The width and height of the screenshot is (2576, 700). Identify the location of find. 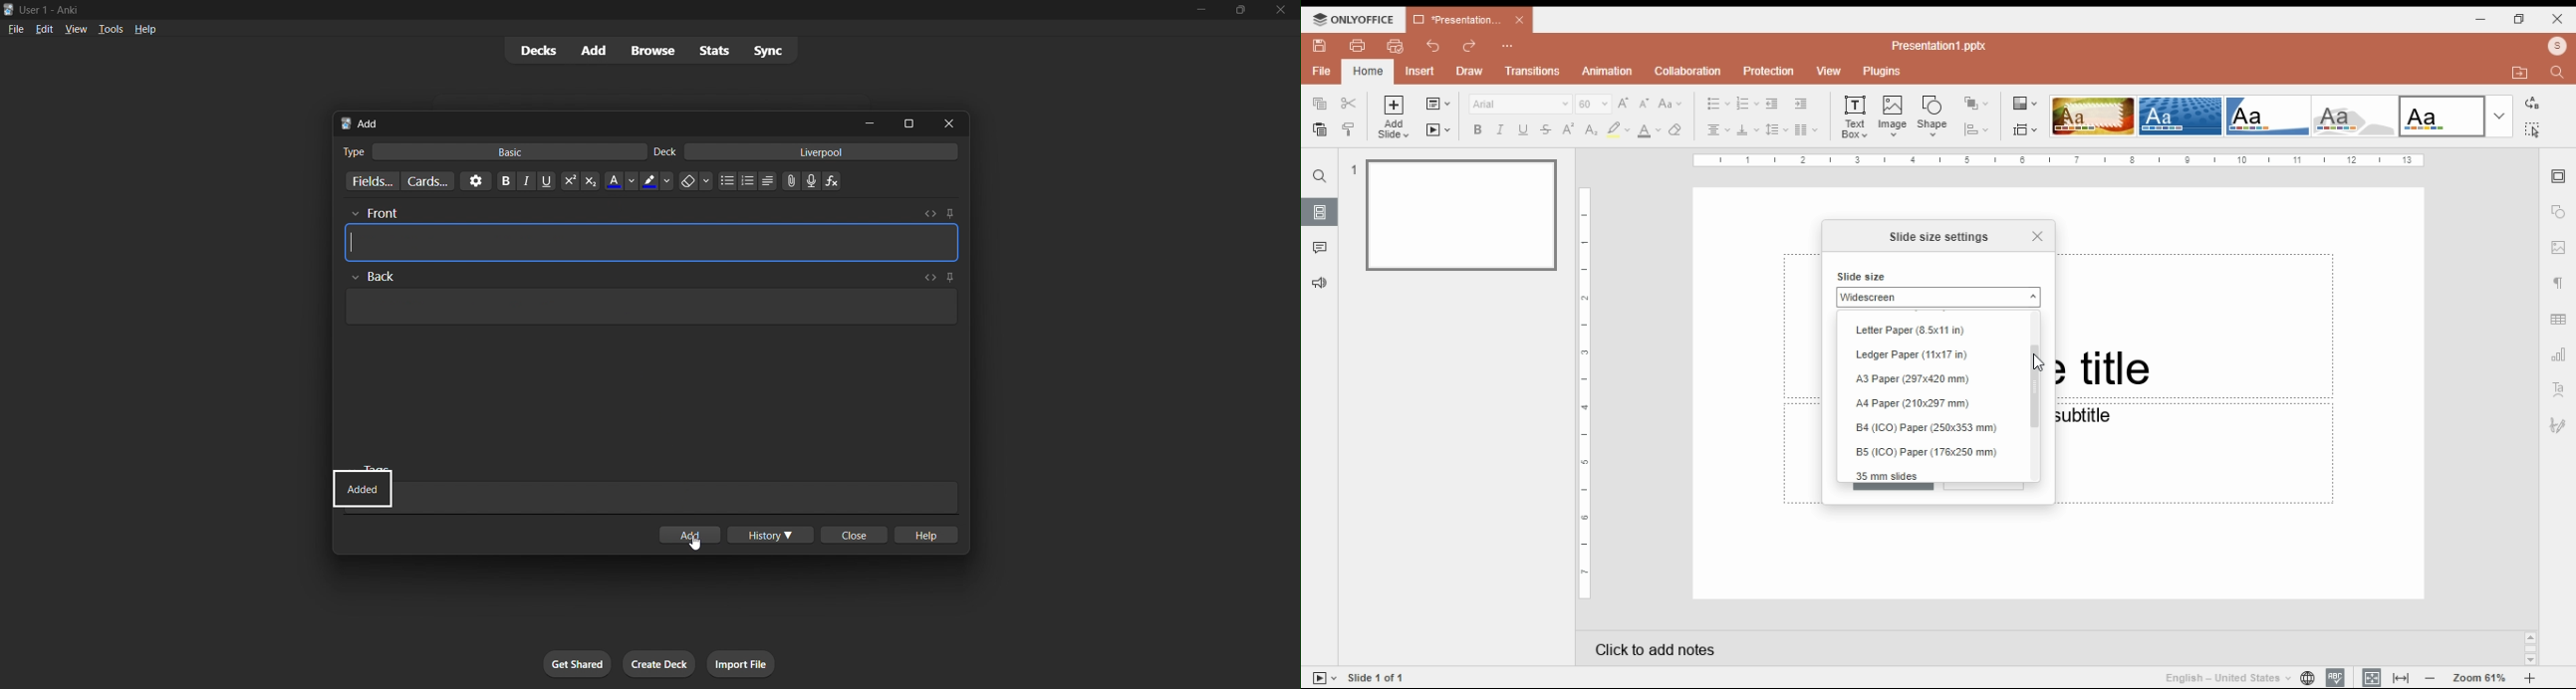
(1320, 176).